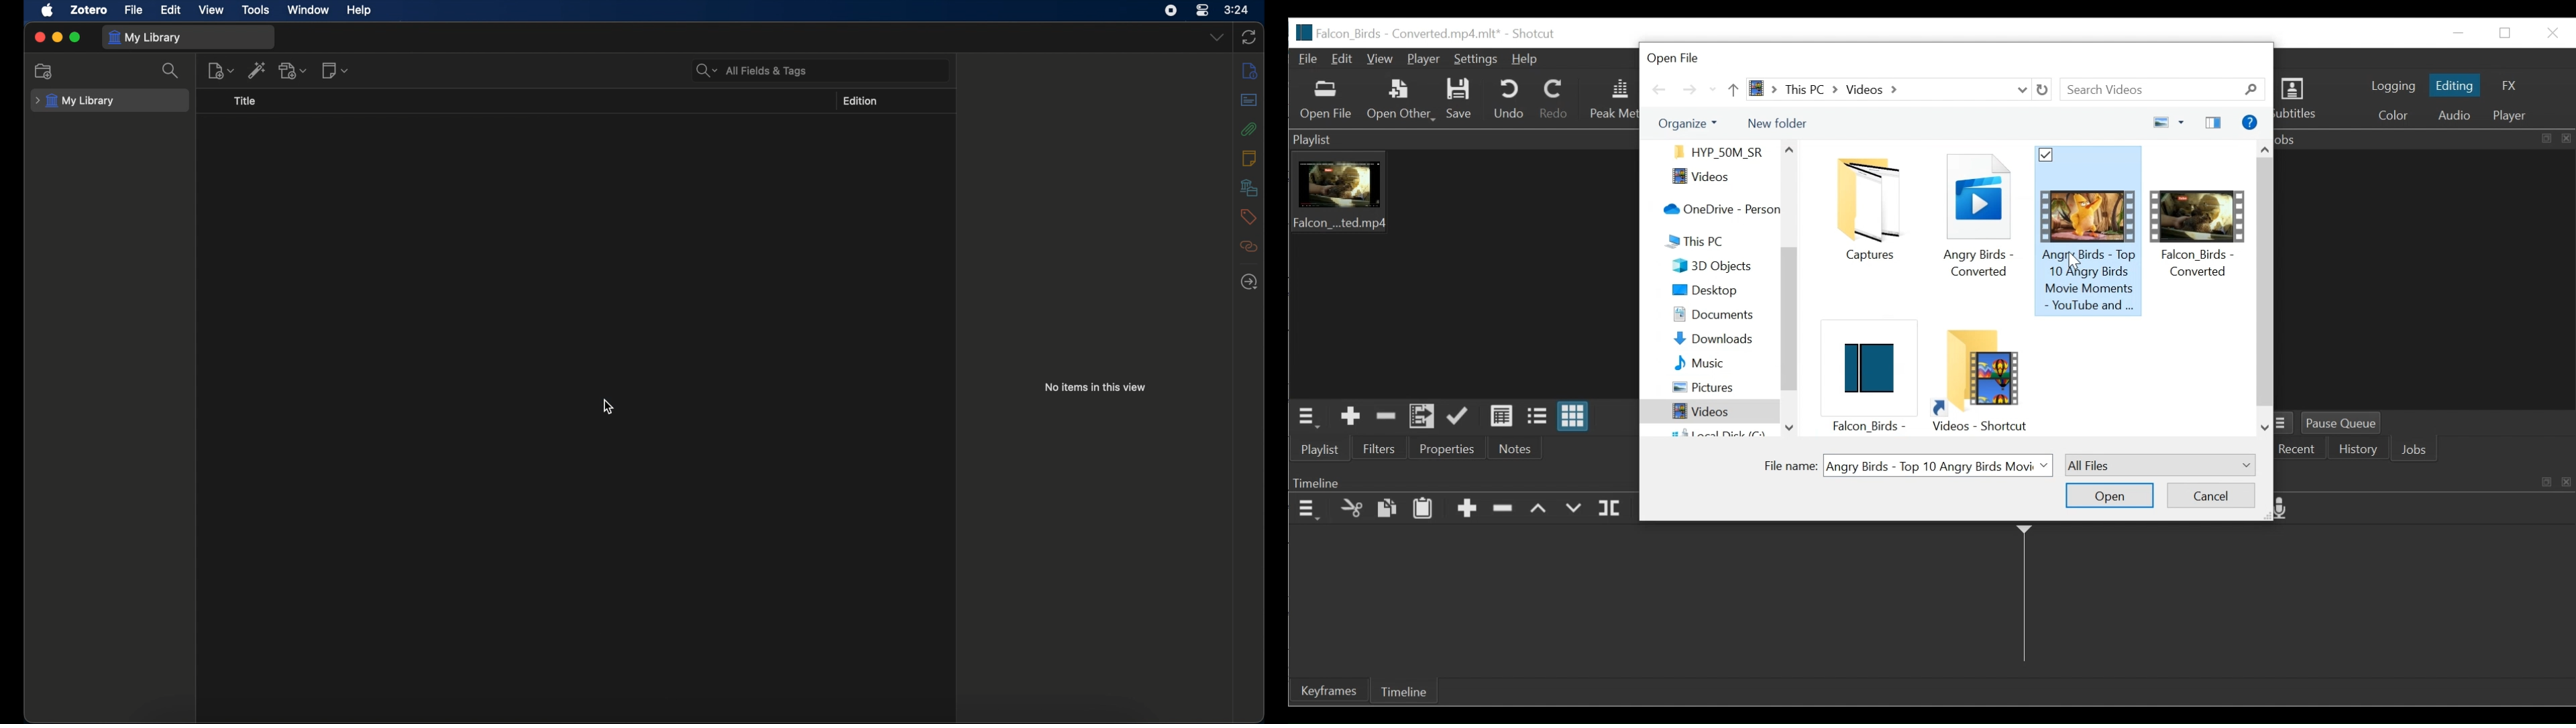 This screenshot has width=2576, height=728. Describe the element at coordinates (1540, 509) in the screenshot. I see `lift` at that location.